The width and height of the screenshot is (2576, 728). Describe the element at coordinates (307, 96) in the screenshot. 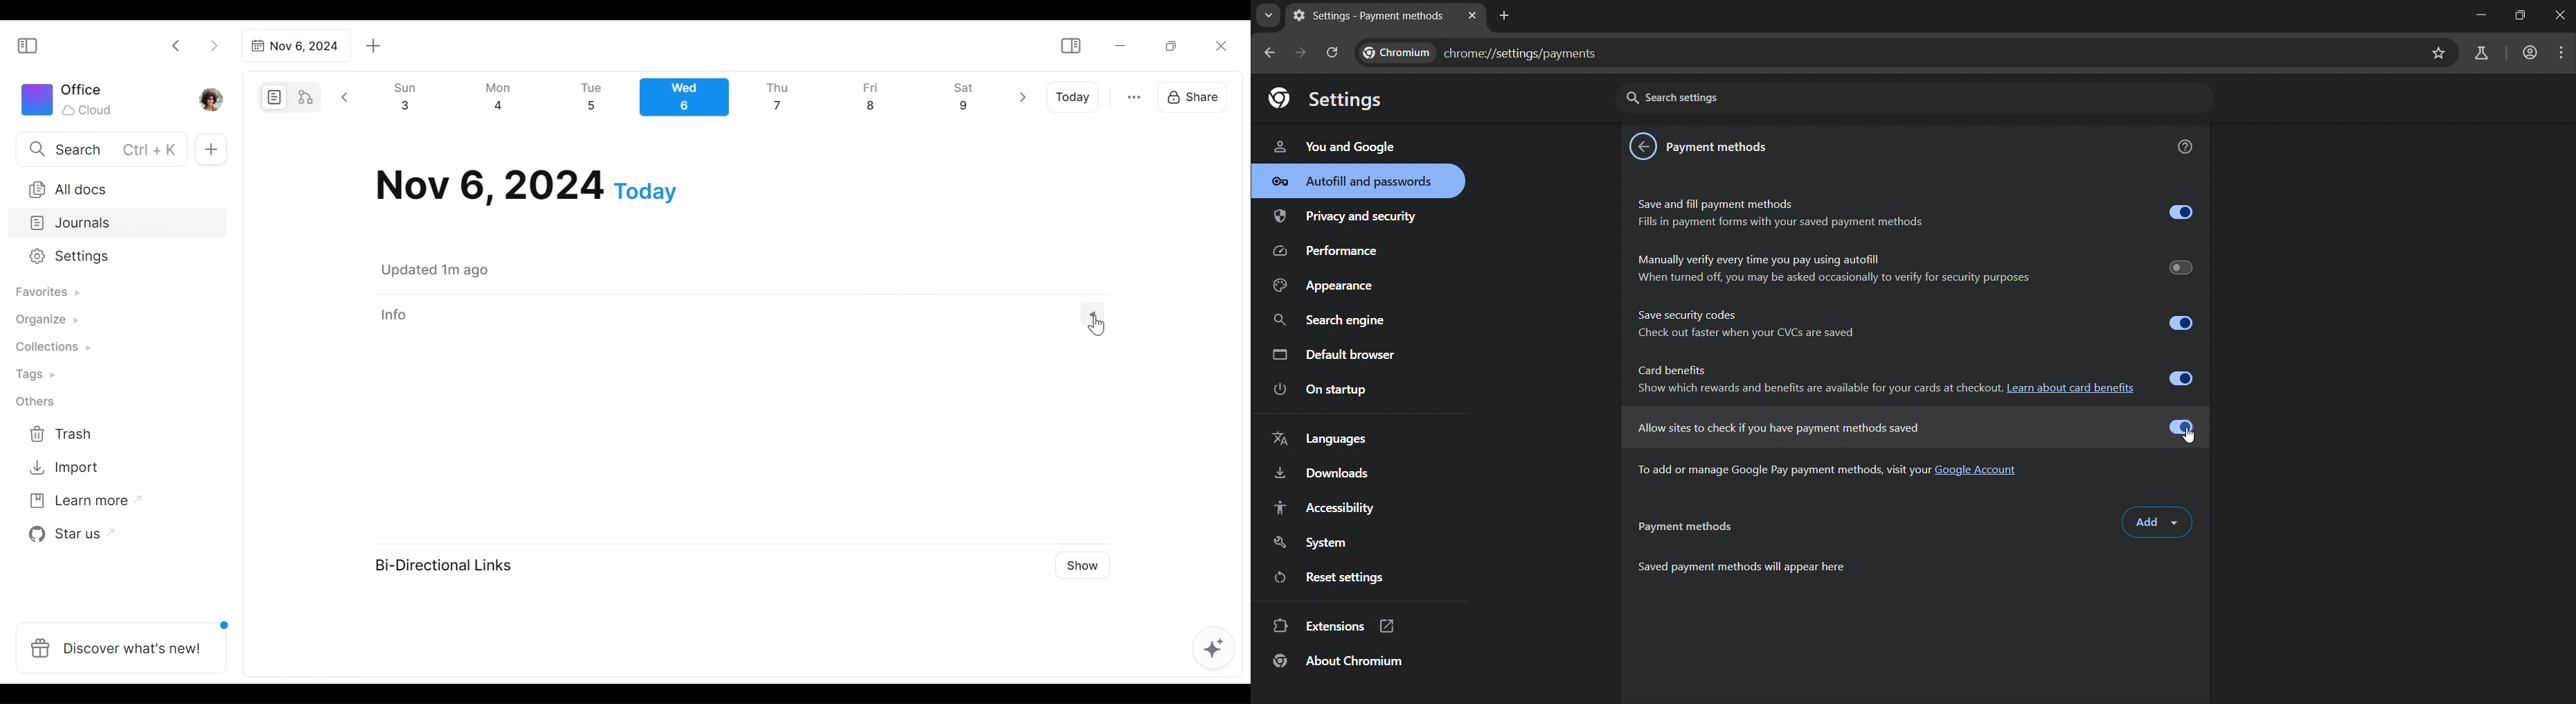

I see `Edgeless mode` at that location.